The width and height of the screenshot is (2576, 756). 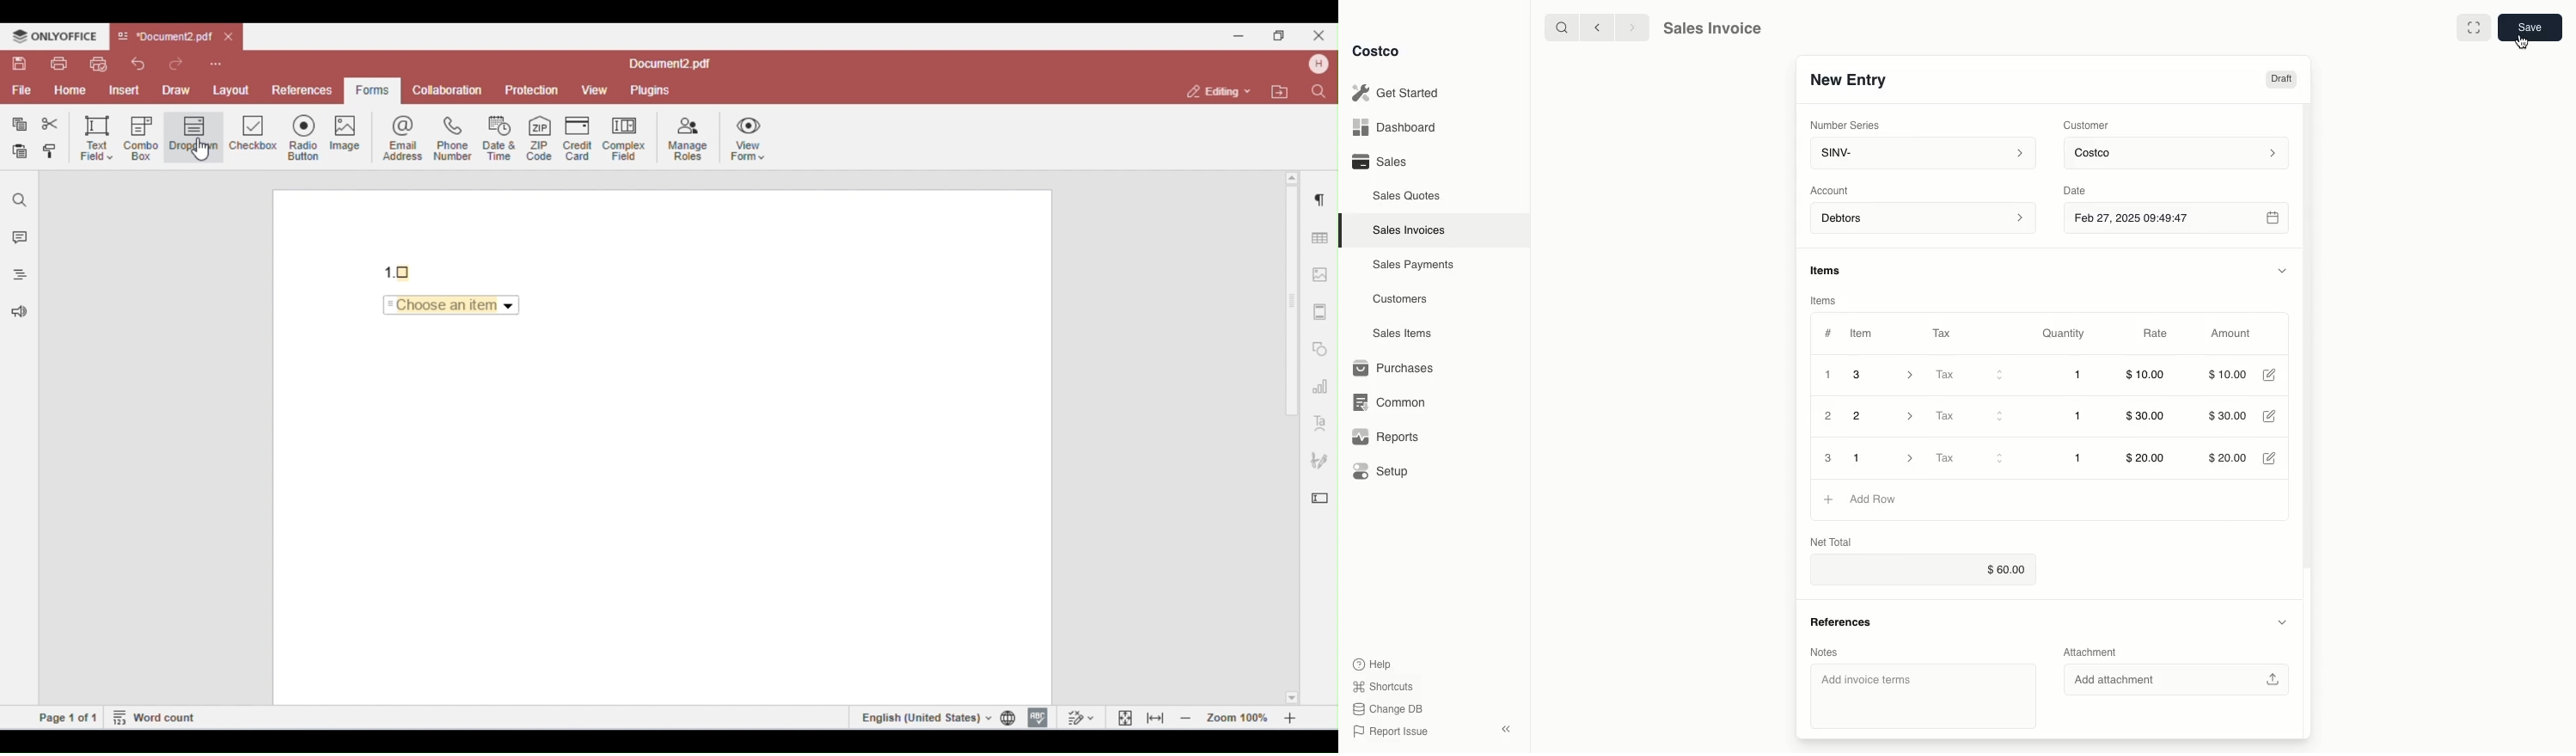 I want to click on Hashtag, so click(x=1827, y=334).